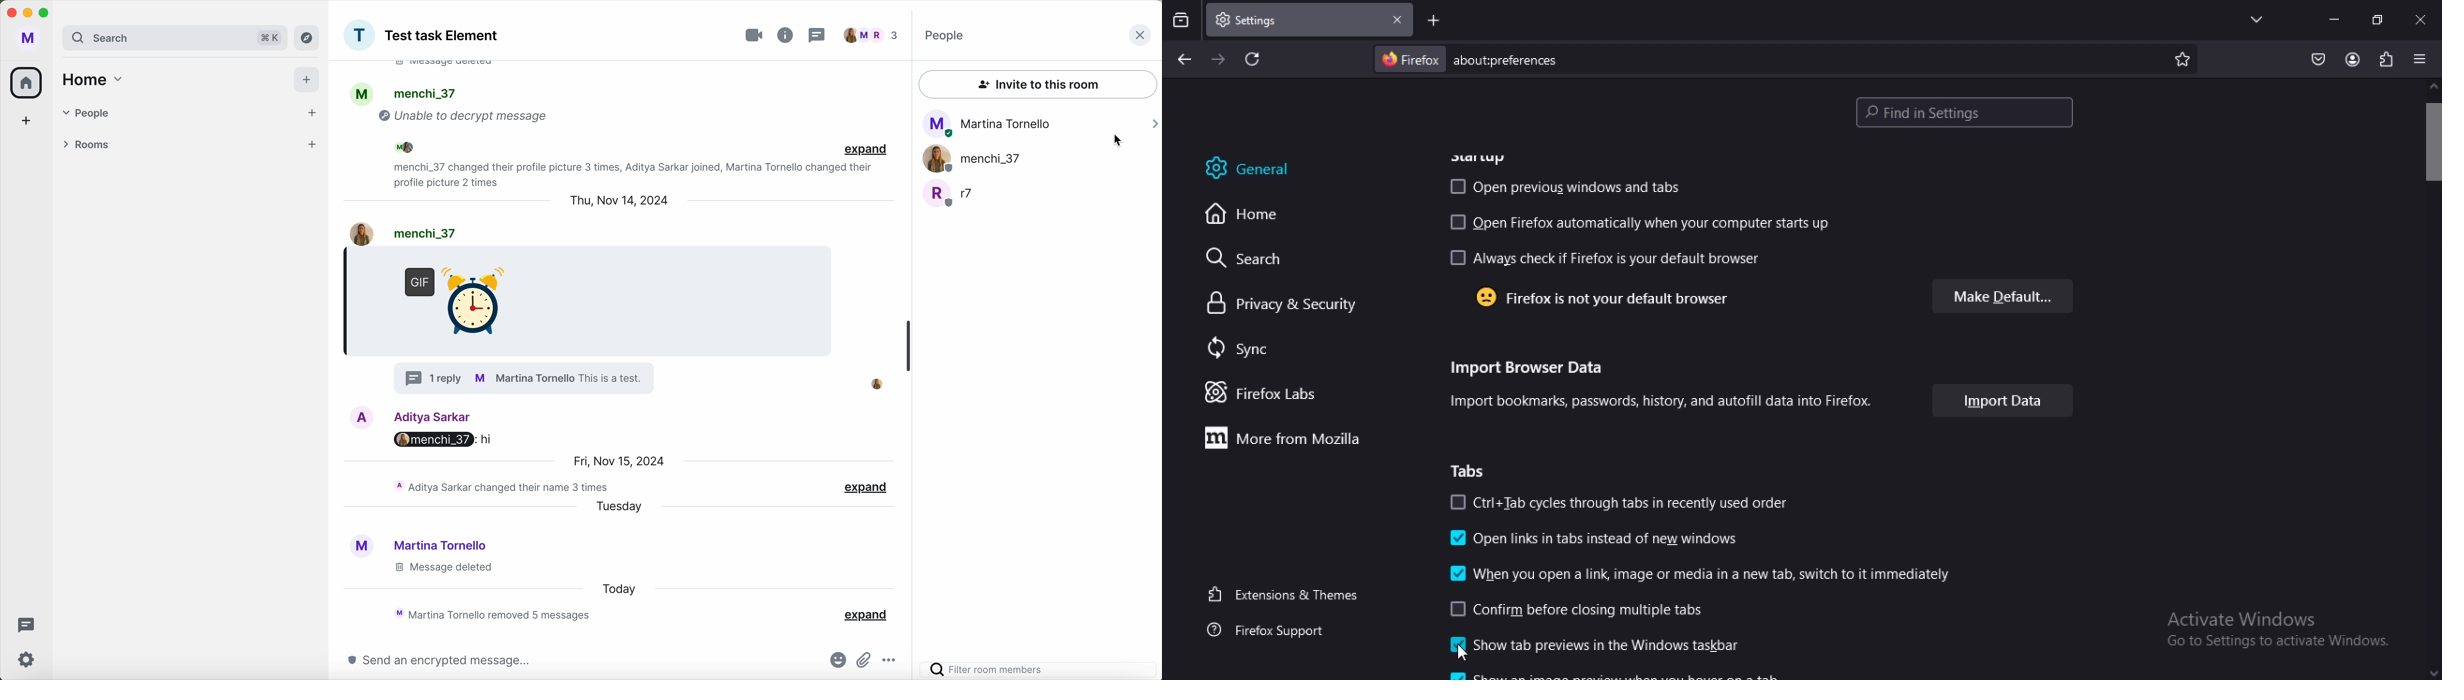 The width and height of the screenshot is (2464, 700). What do you see at coordinates (973, 159) in the screenshot?
I see `menchi_37 user` at bounding box center [973, 159].